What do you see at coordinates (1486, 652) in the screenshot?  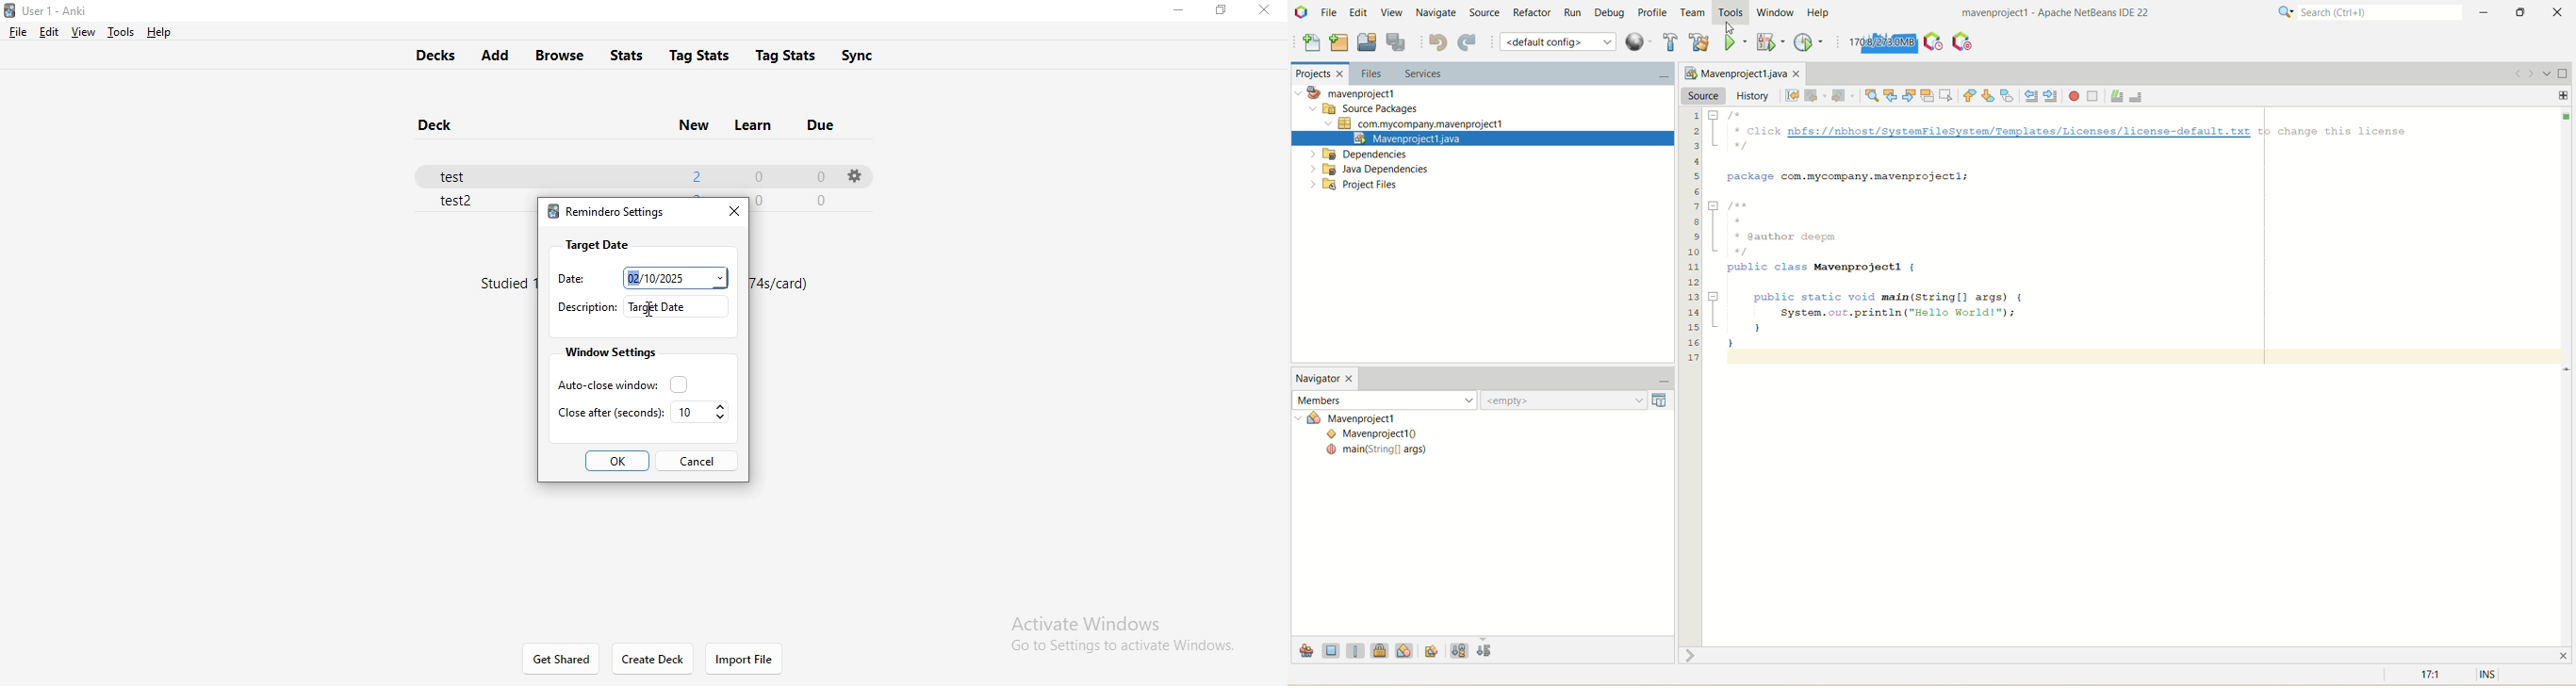 I see `sort by source` at bounding box center [1486, 652].